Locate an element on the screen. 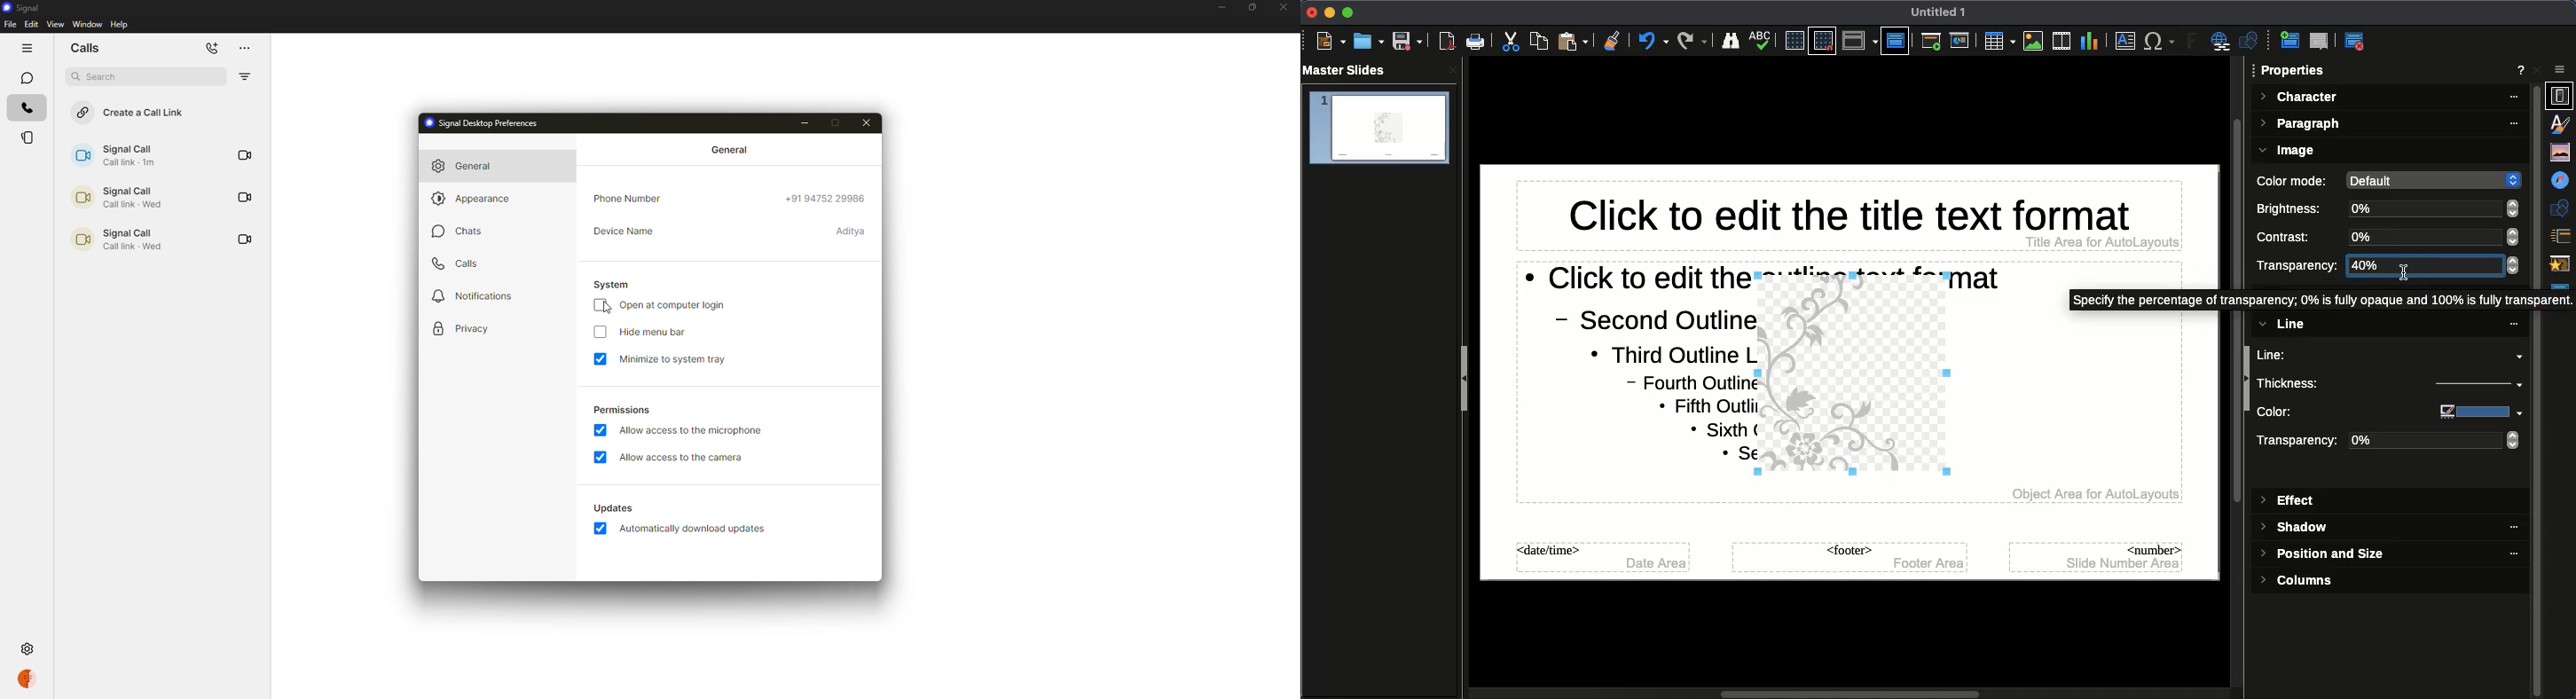 Image resolution: width=2576 pixels, height=700 pixels. Columns is located at coordinates (2304, 580).